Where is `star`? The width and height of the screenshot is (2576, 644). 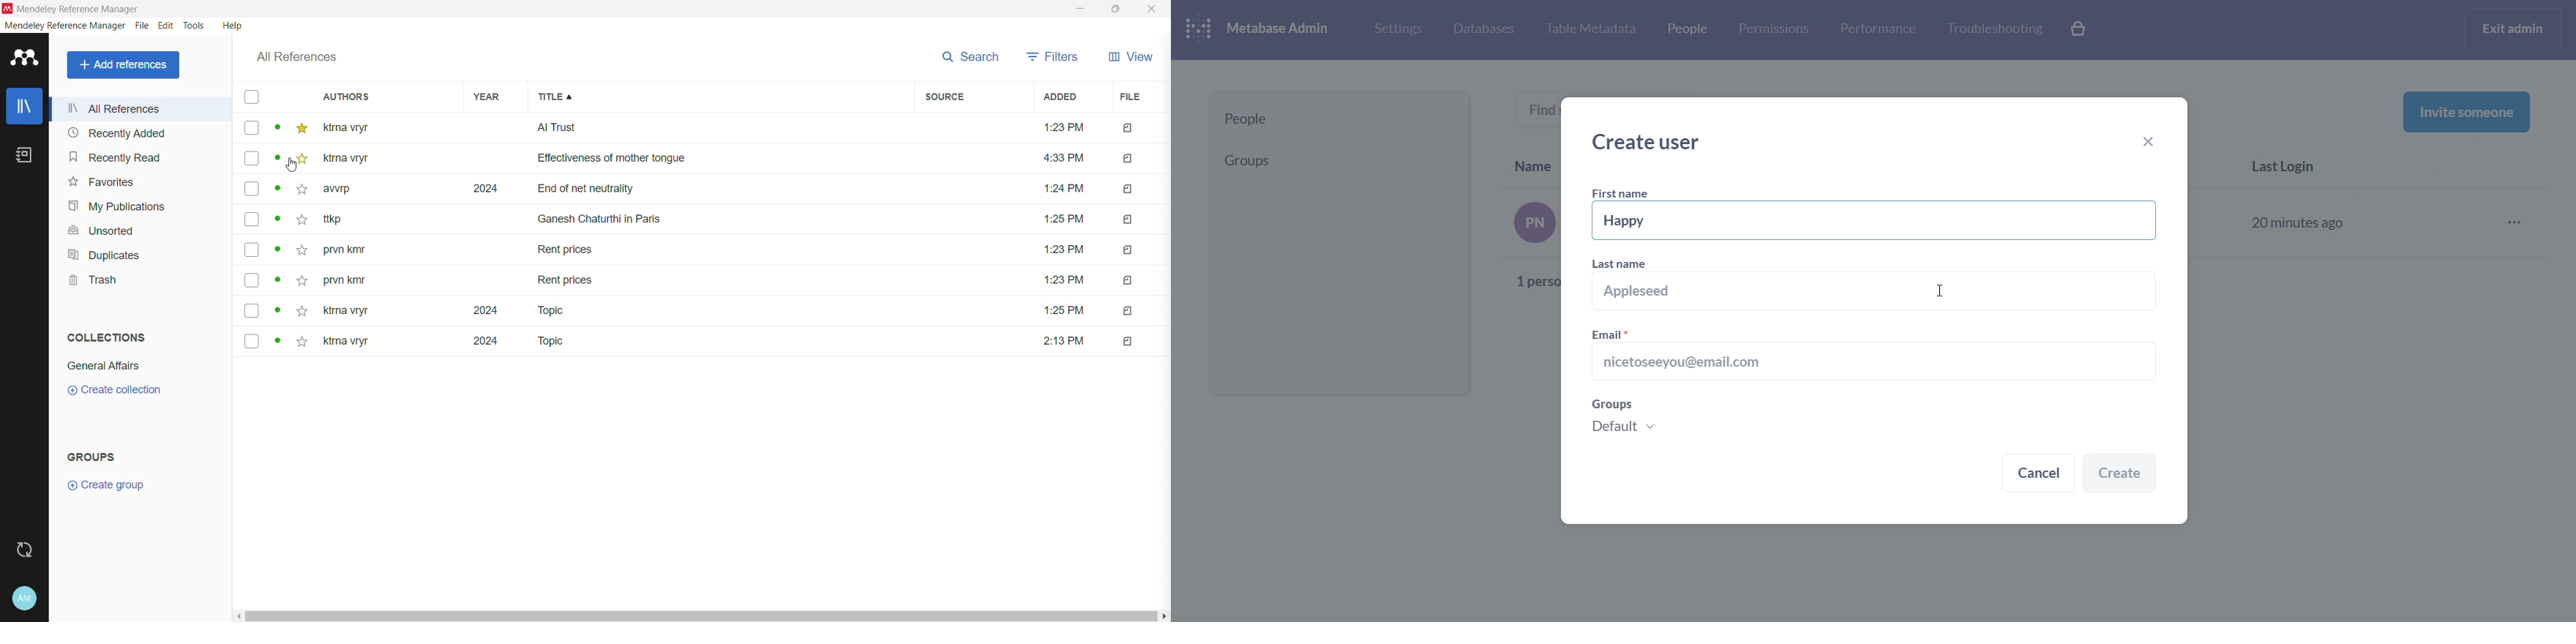
star is located at coordinates (301, 129).